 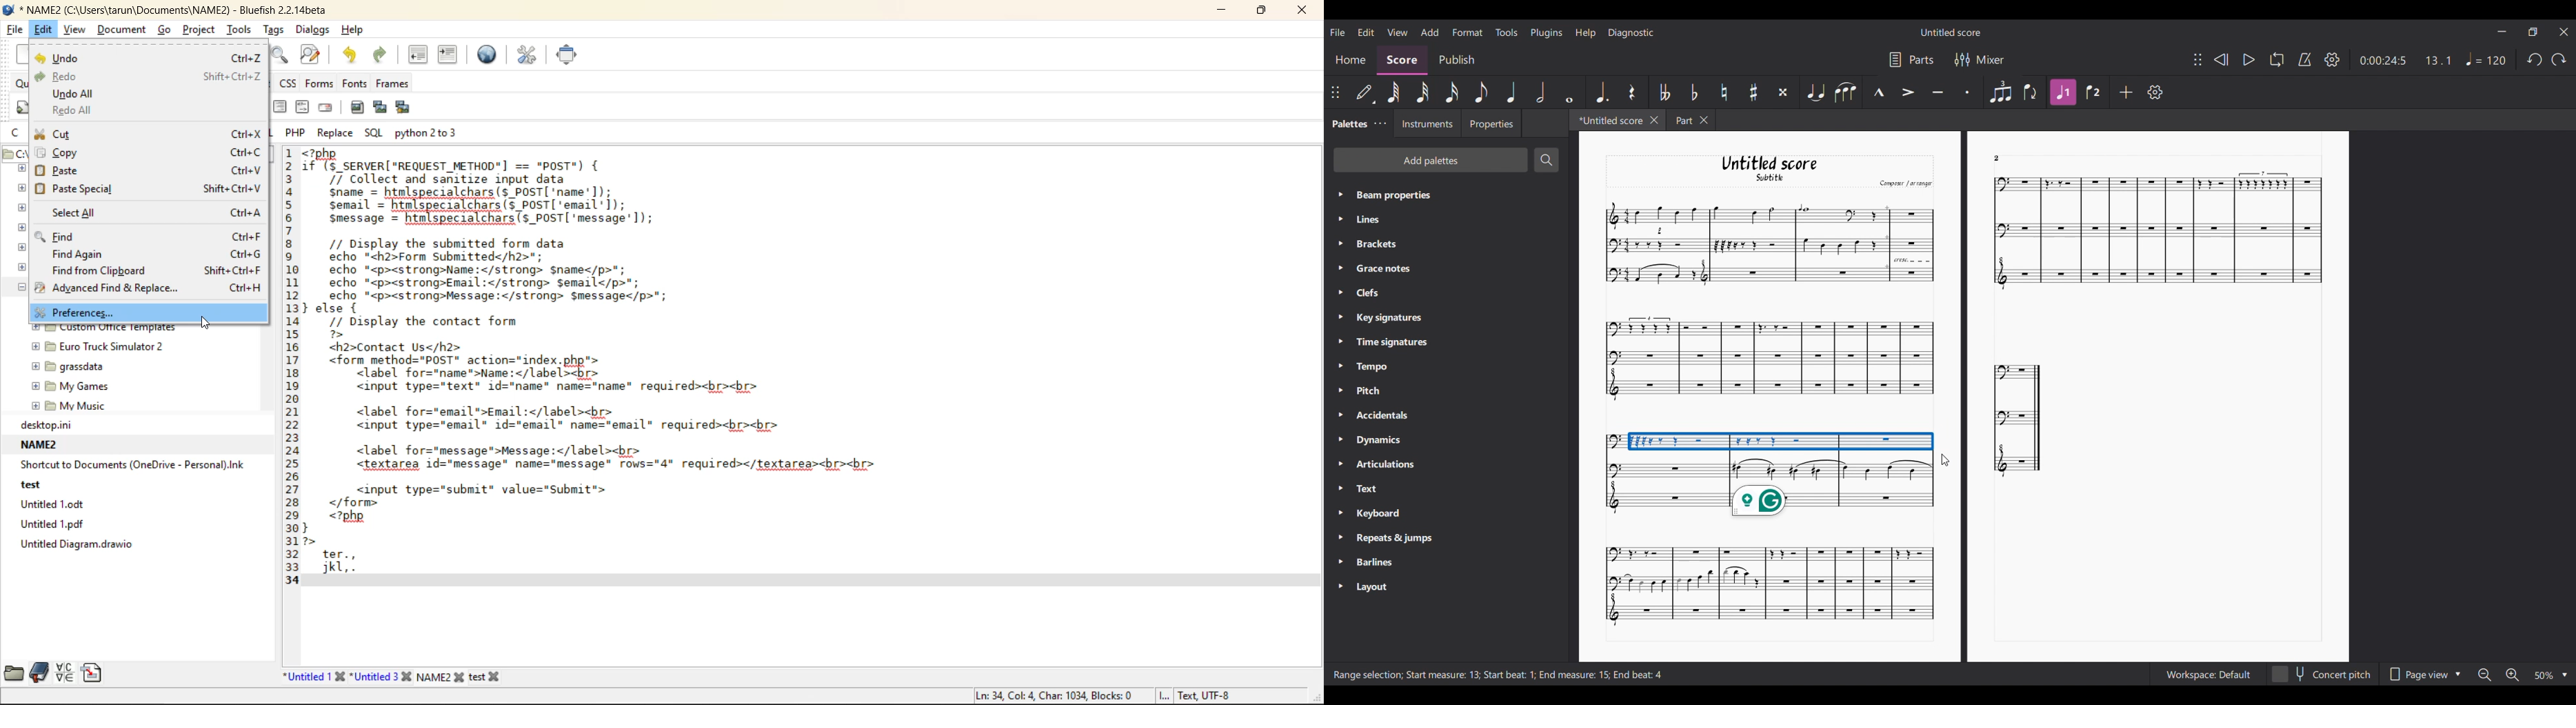 What do you see at coordinates (2425, 674) in the screenshot?
I see `Page view ` at bounding box center [2425, 674].